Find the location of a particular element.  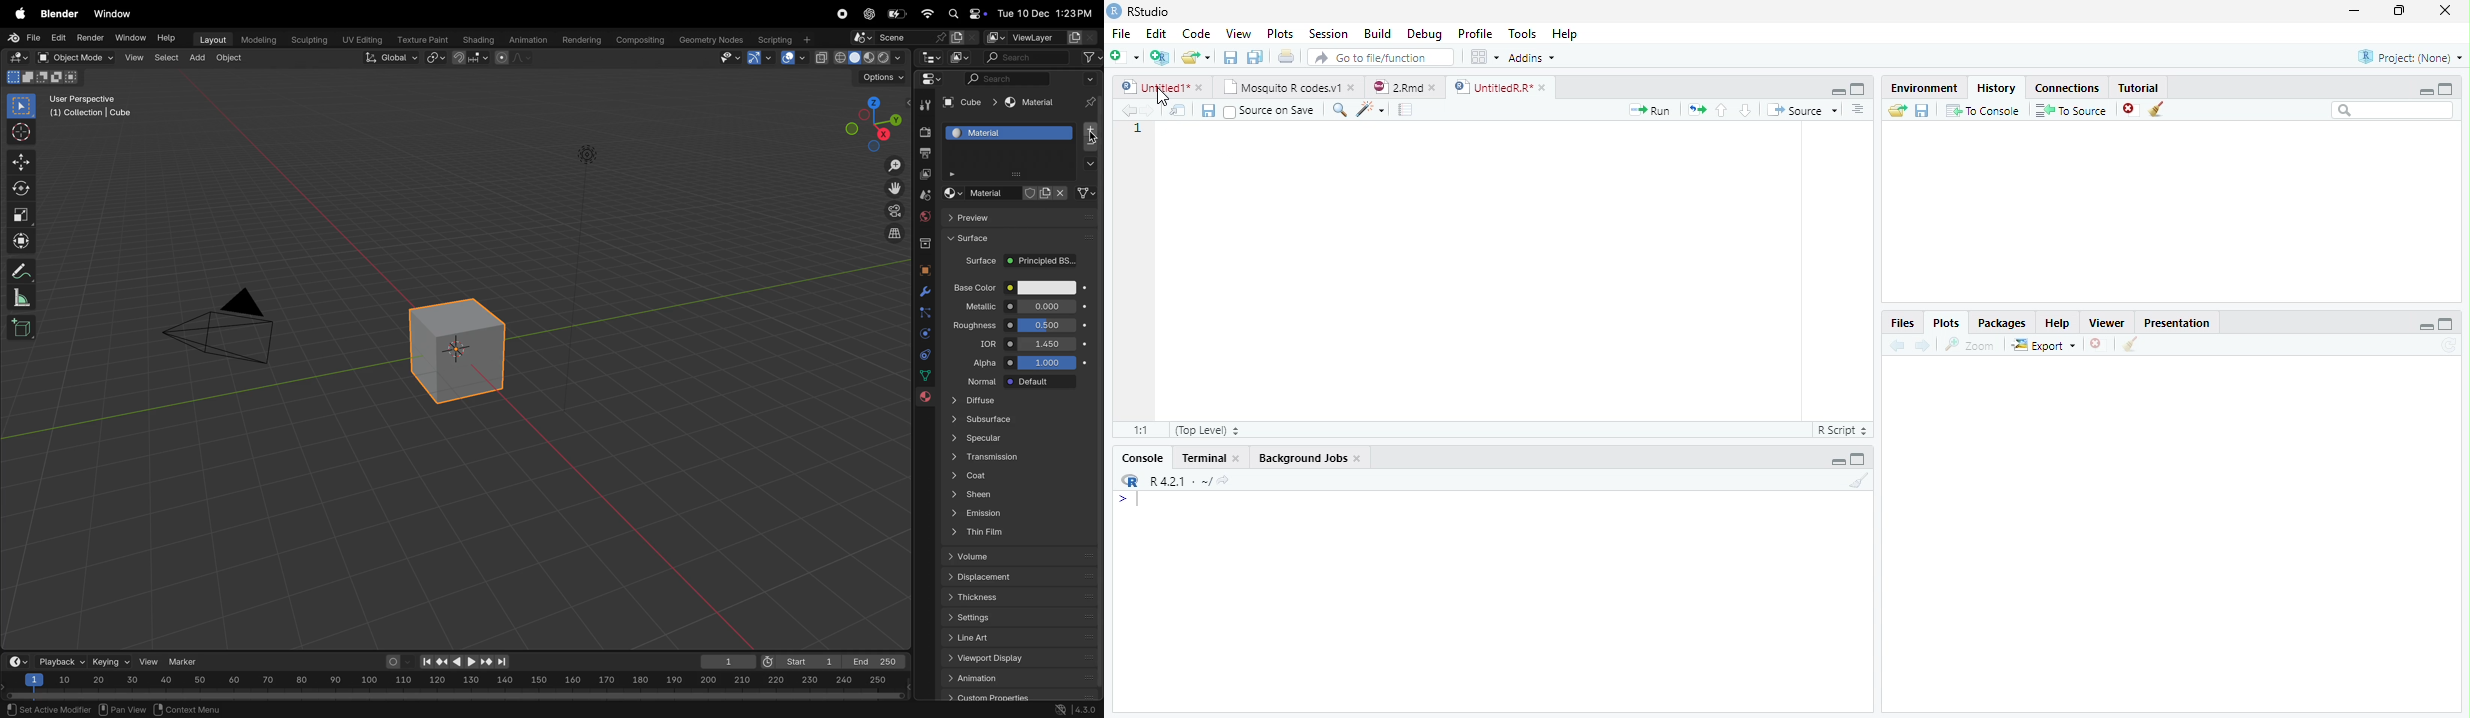

Top level is located at coordinates (1210, 431).